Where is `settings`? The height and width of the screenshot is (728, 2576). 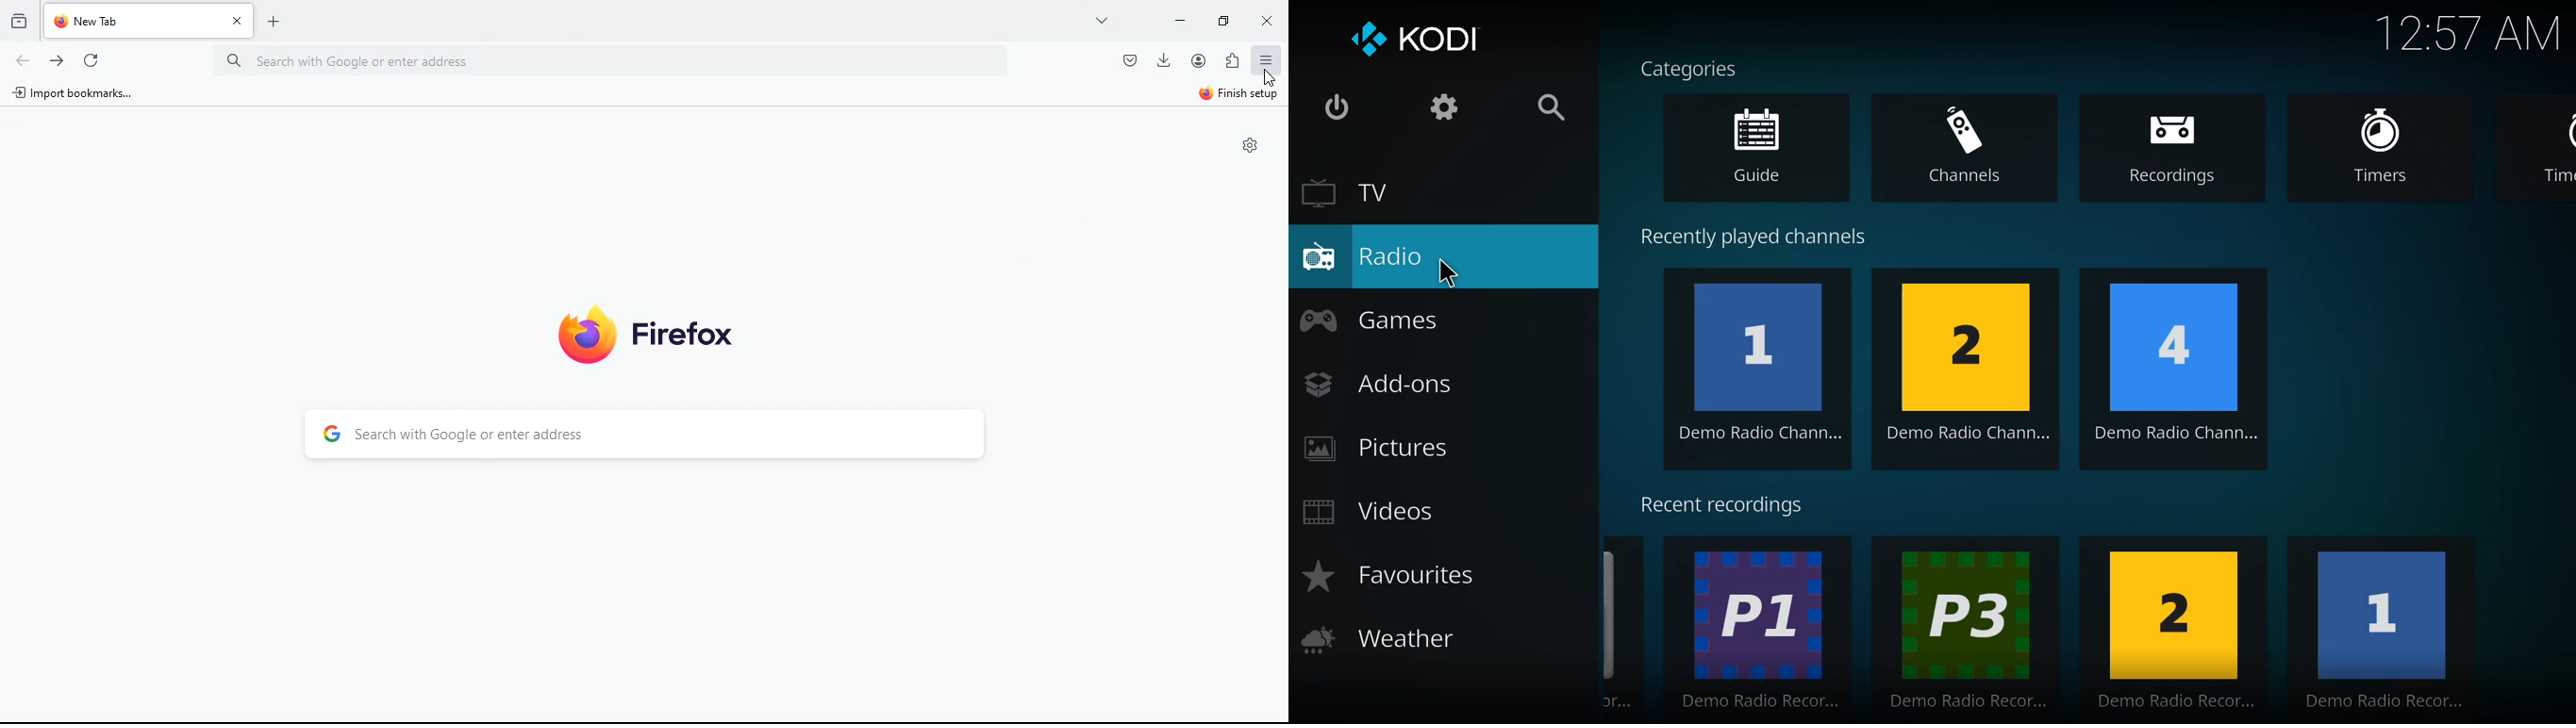
settings is located at coordinates (1253, 145).